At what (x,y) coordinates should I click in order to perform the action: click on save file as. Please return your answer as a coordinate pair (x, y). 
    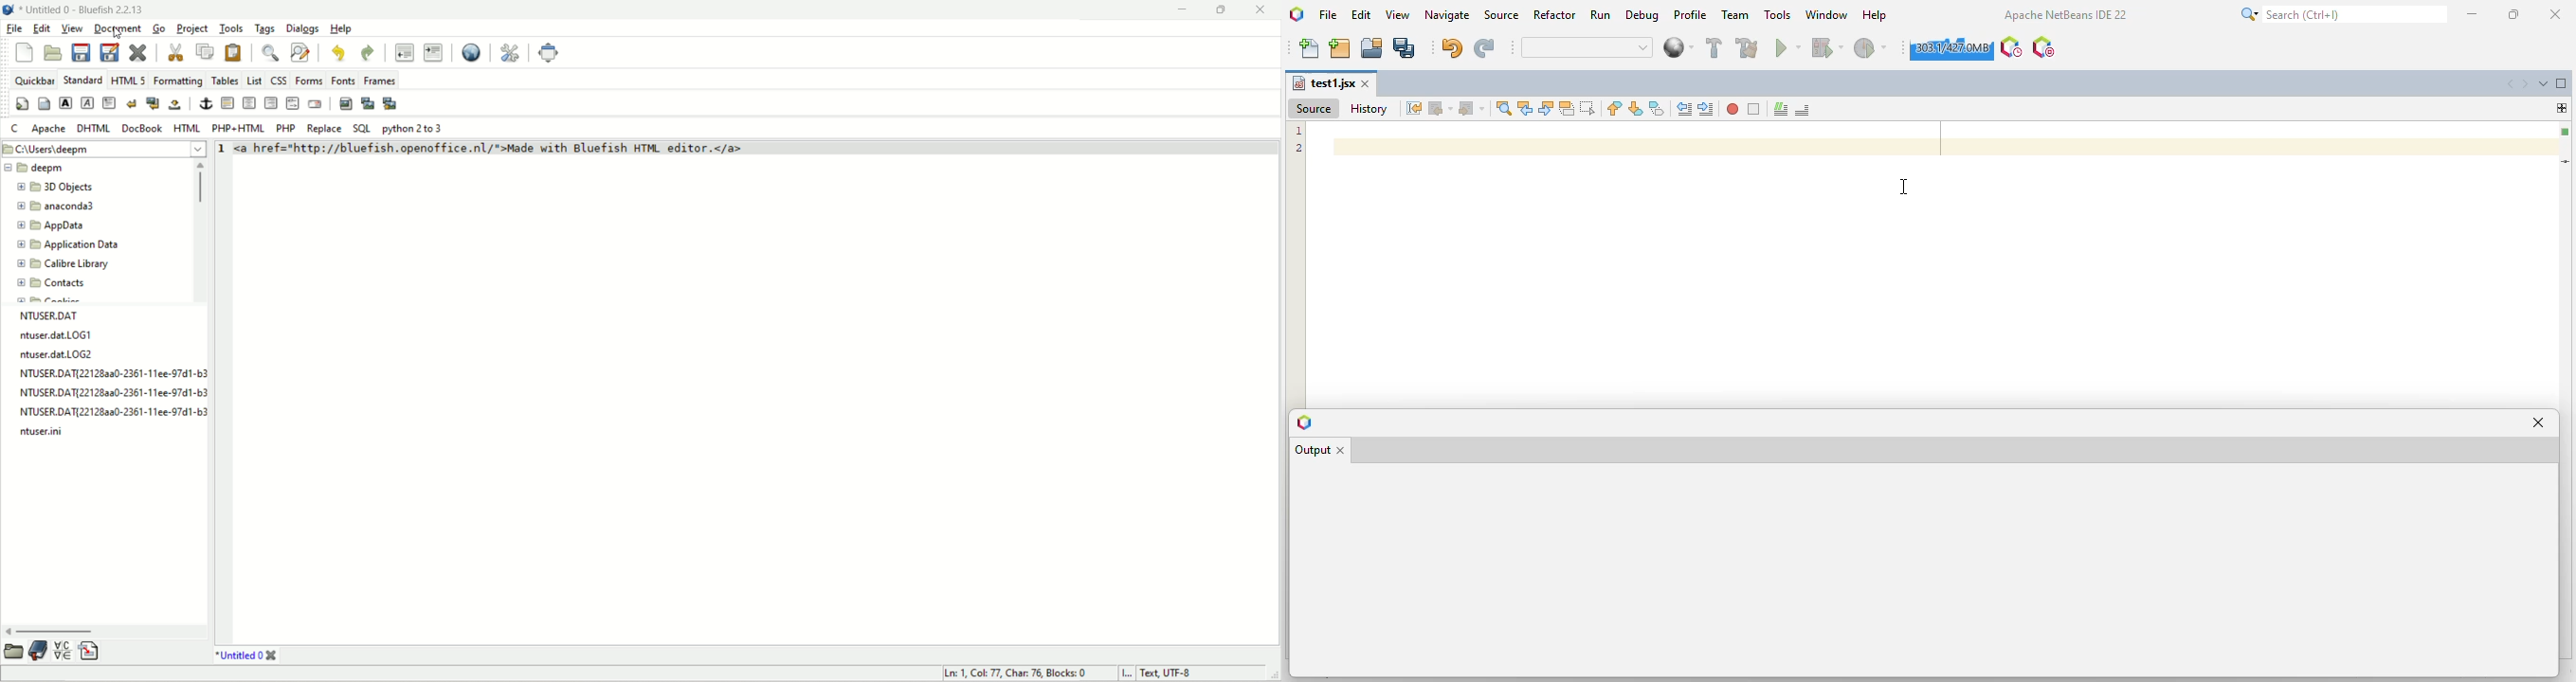
    Looking at the image, I should click on (110, 52).